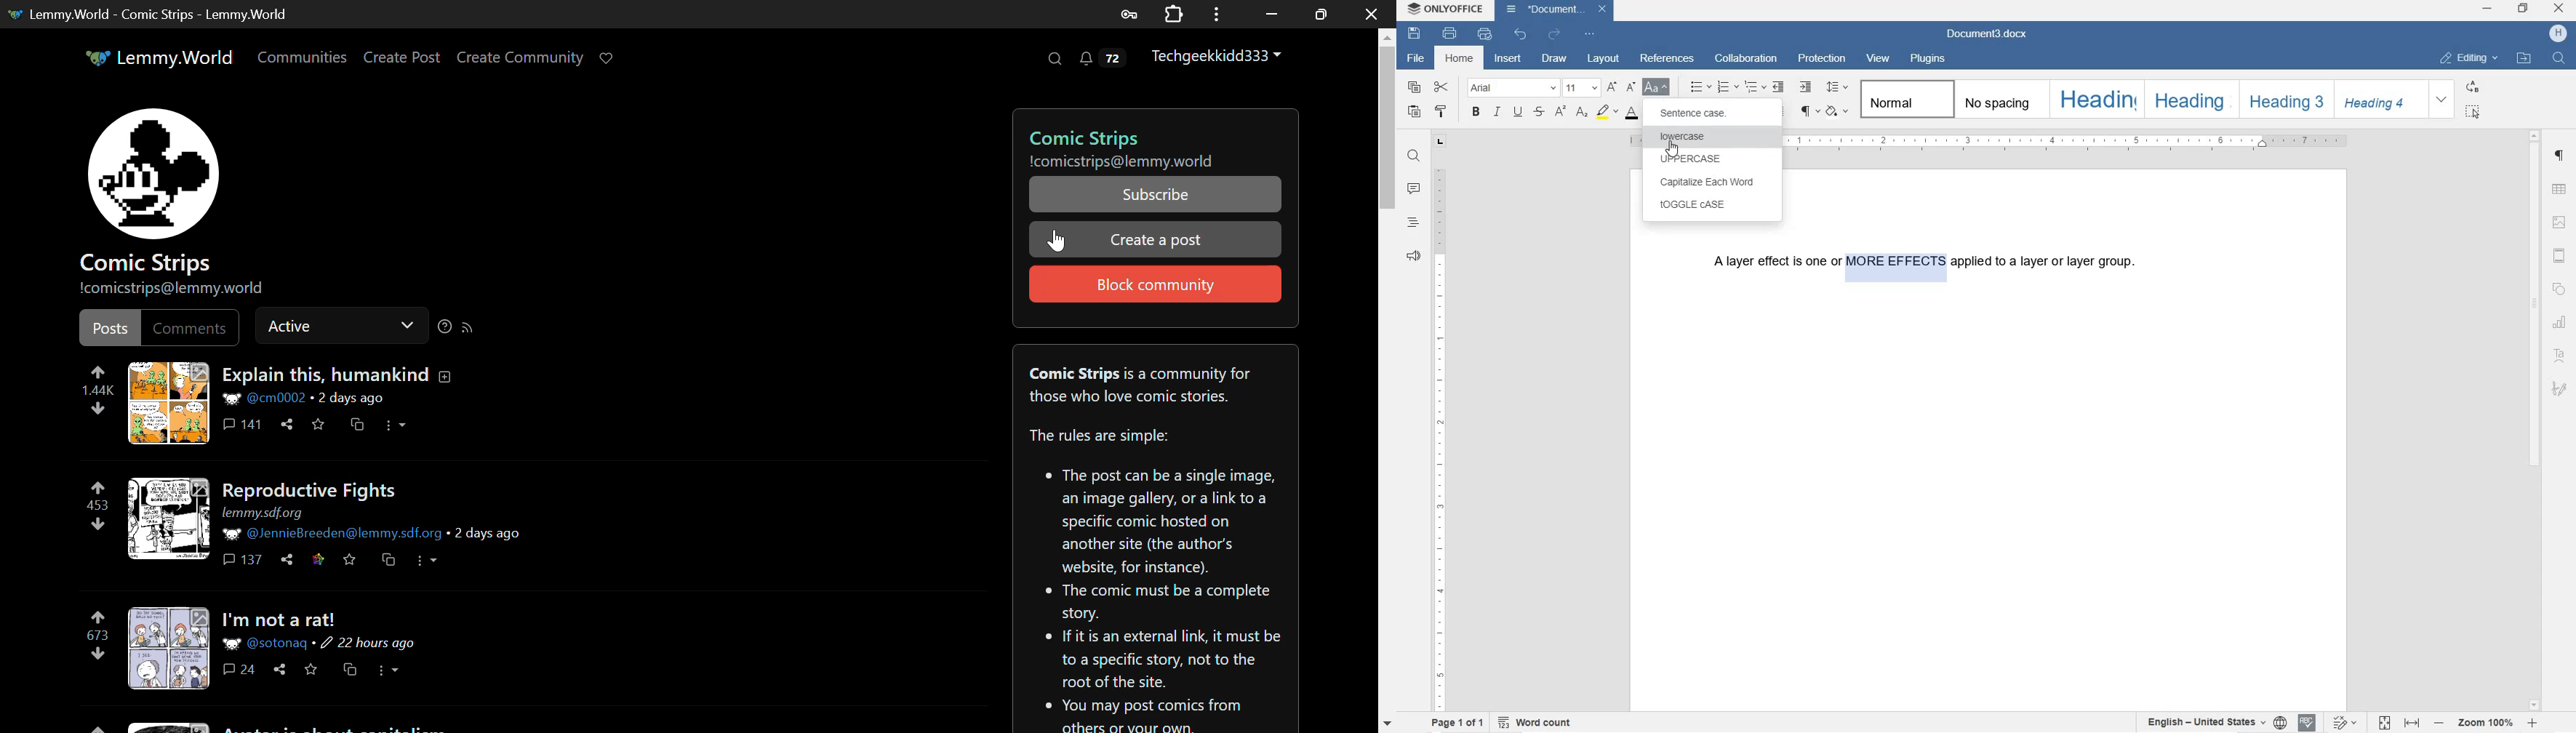 The height and width of the screenshot is (756, 2576). I want to click on SENTENCE CASE, so click(1703, 114).